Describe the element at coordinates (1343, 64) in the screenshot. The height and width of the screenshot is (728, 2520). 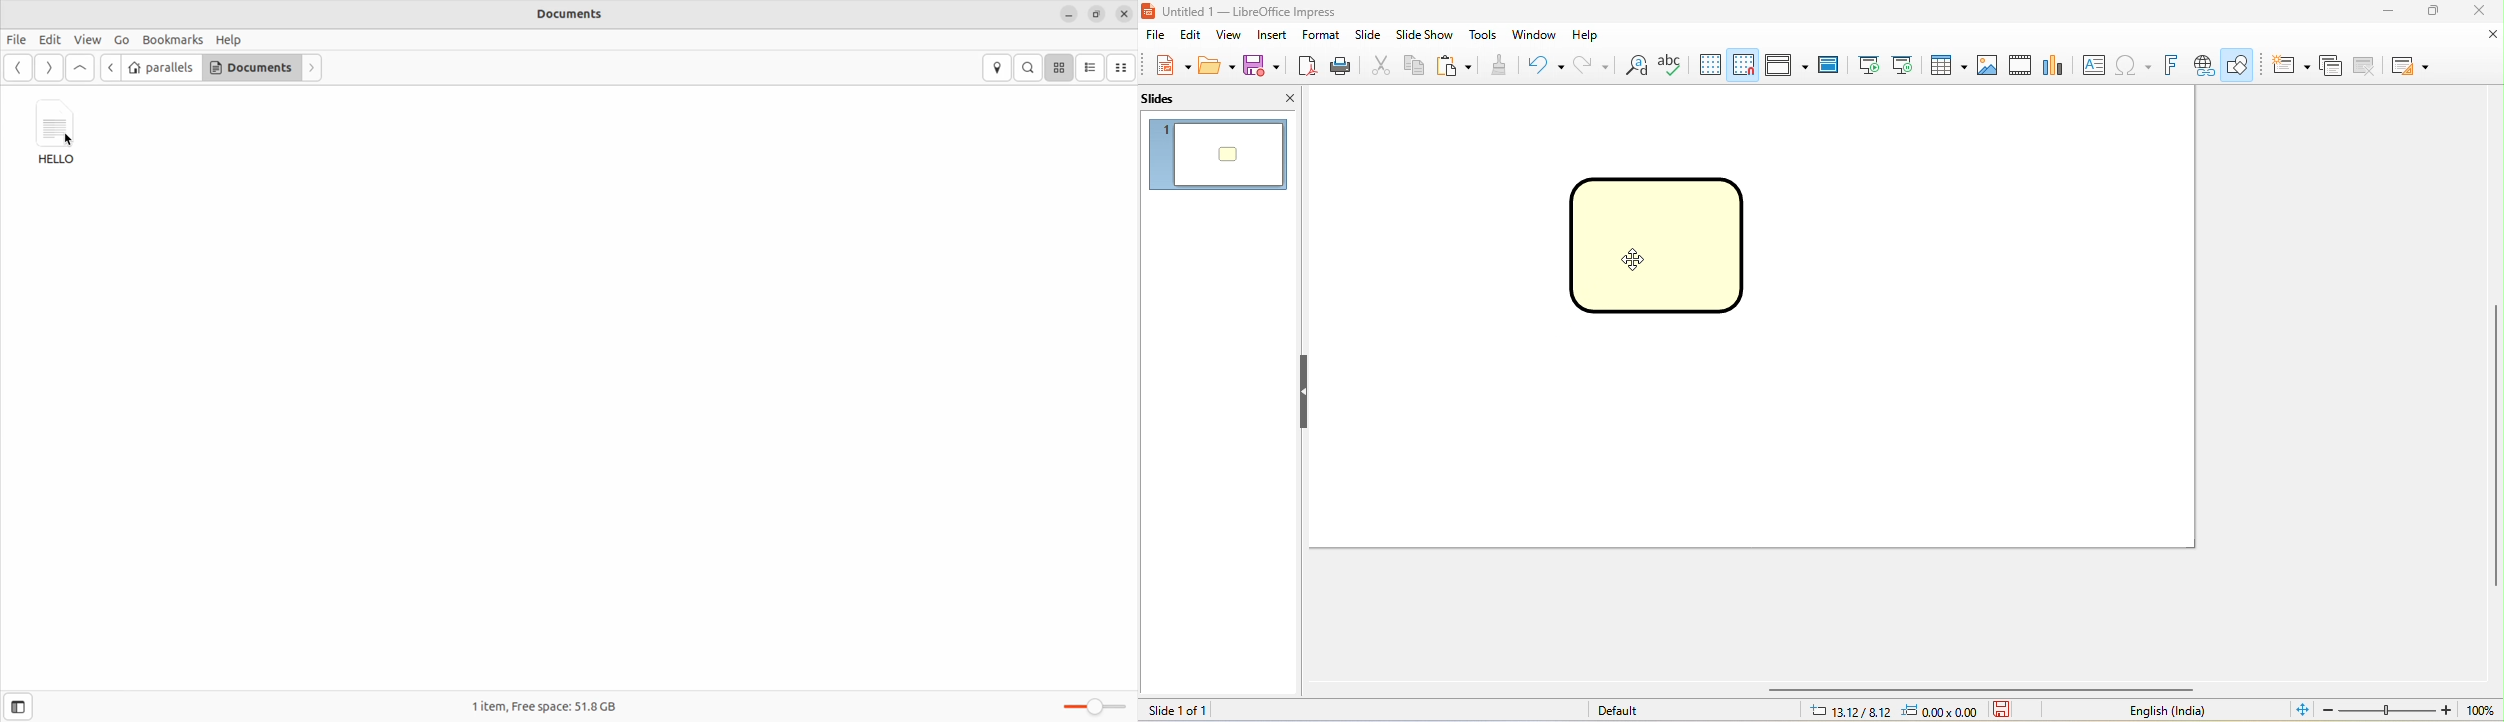
I see `print` at that location.